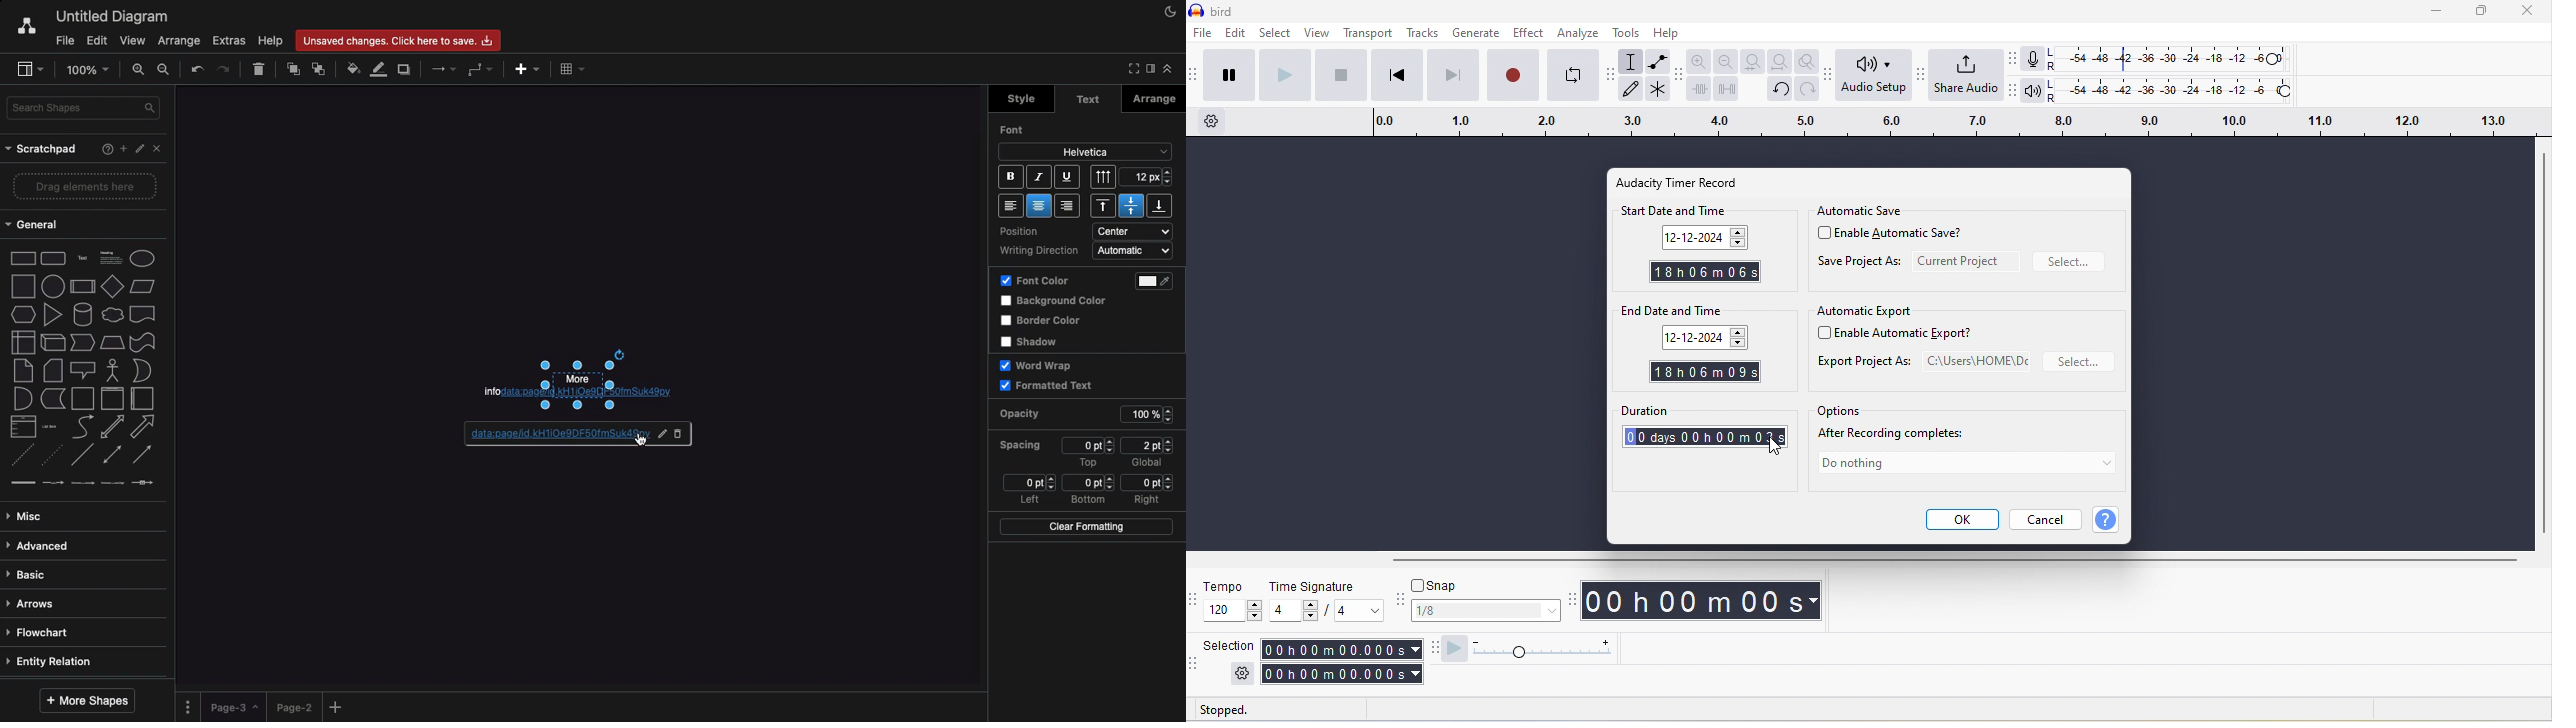 This screenshot has width=2576, height=728. Describe the element at coordinates (659, 433) in the screenshot. I see `Edit` at that location.